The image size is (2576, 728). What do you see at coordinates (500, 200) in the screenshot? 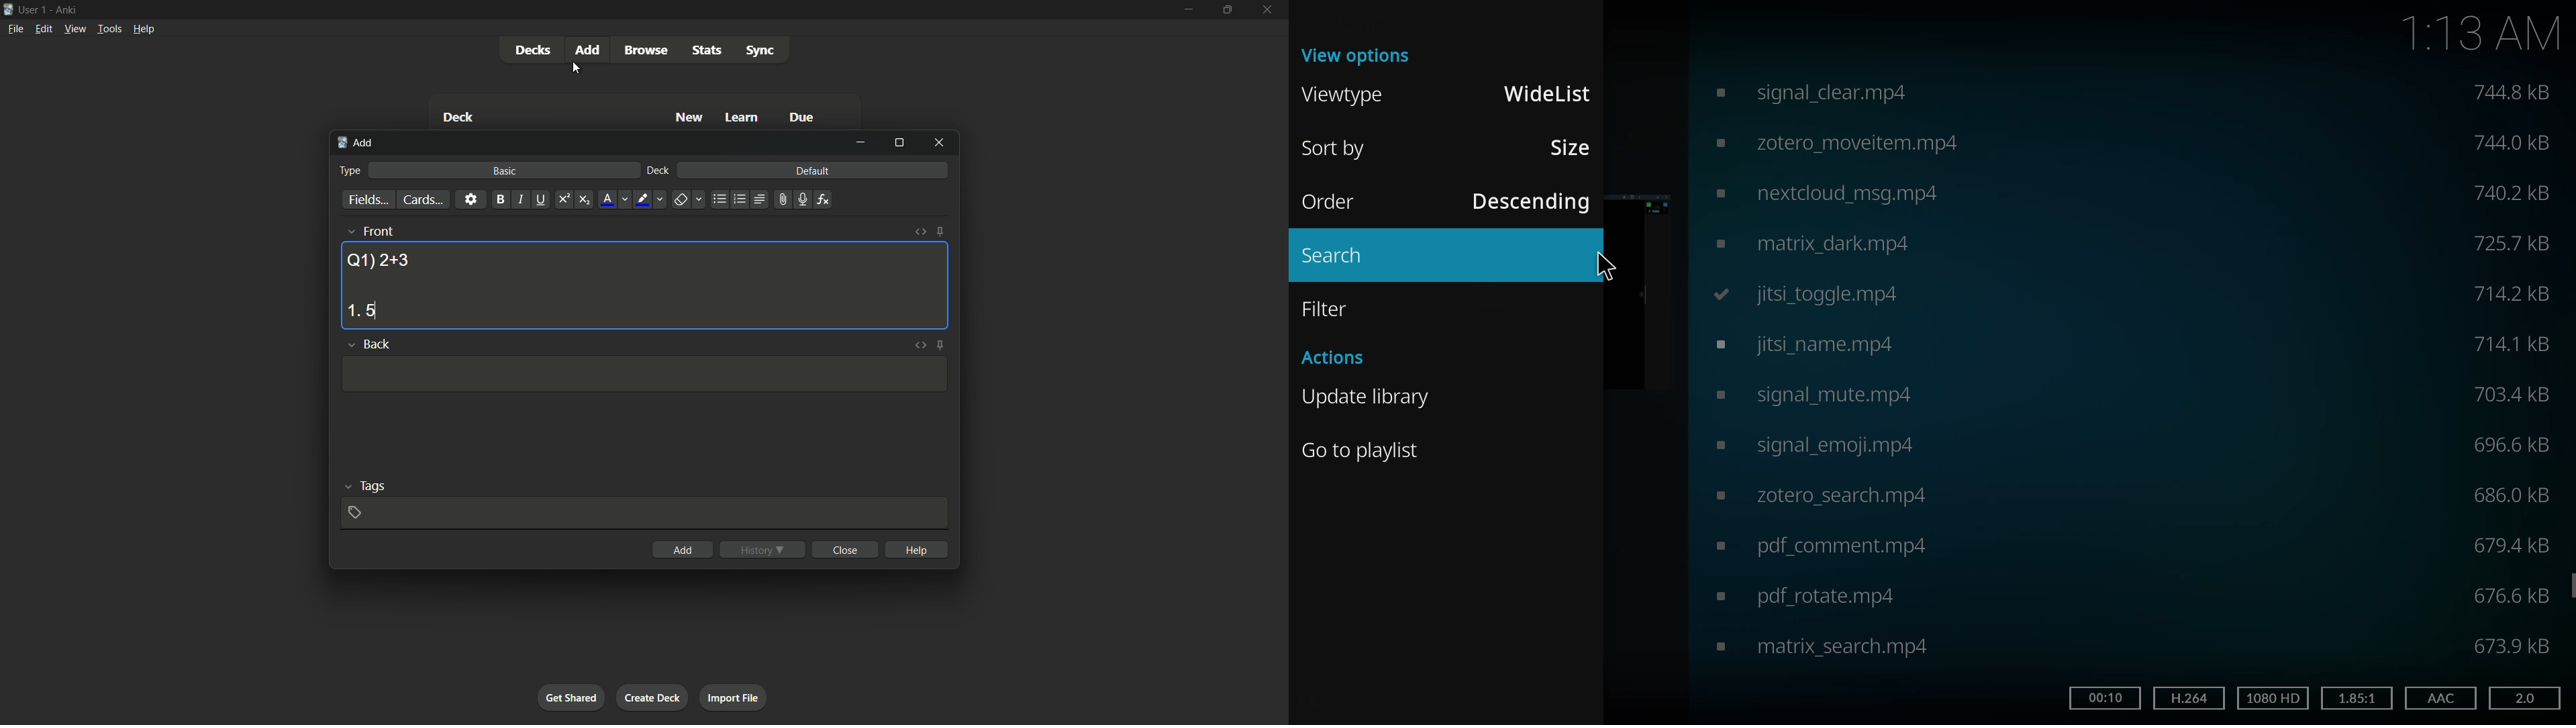
I see `bold` at bounding box center [500, 200].